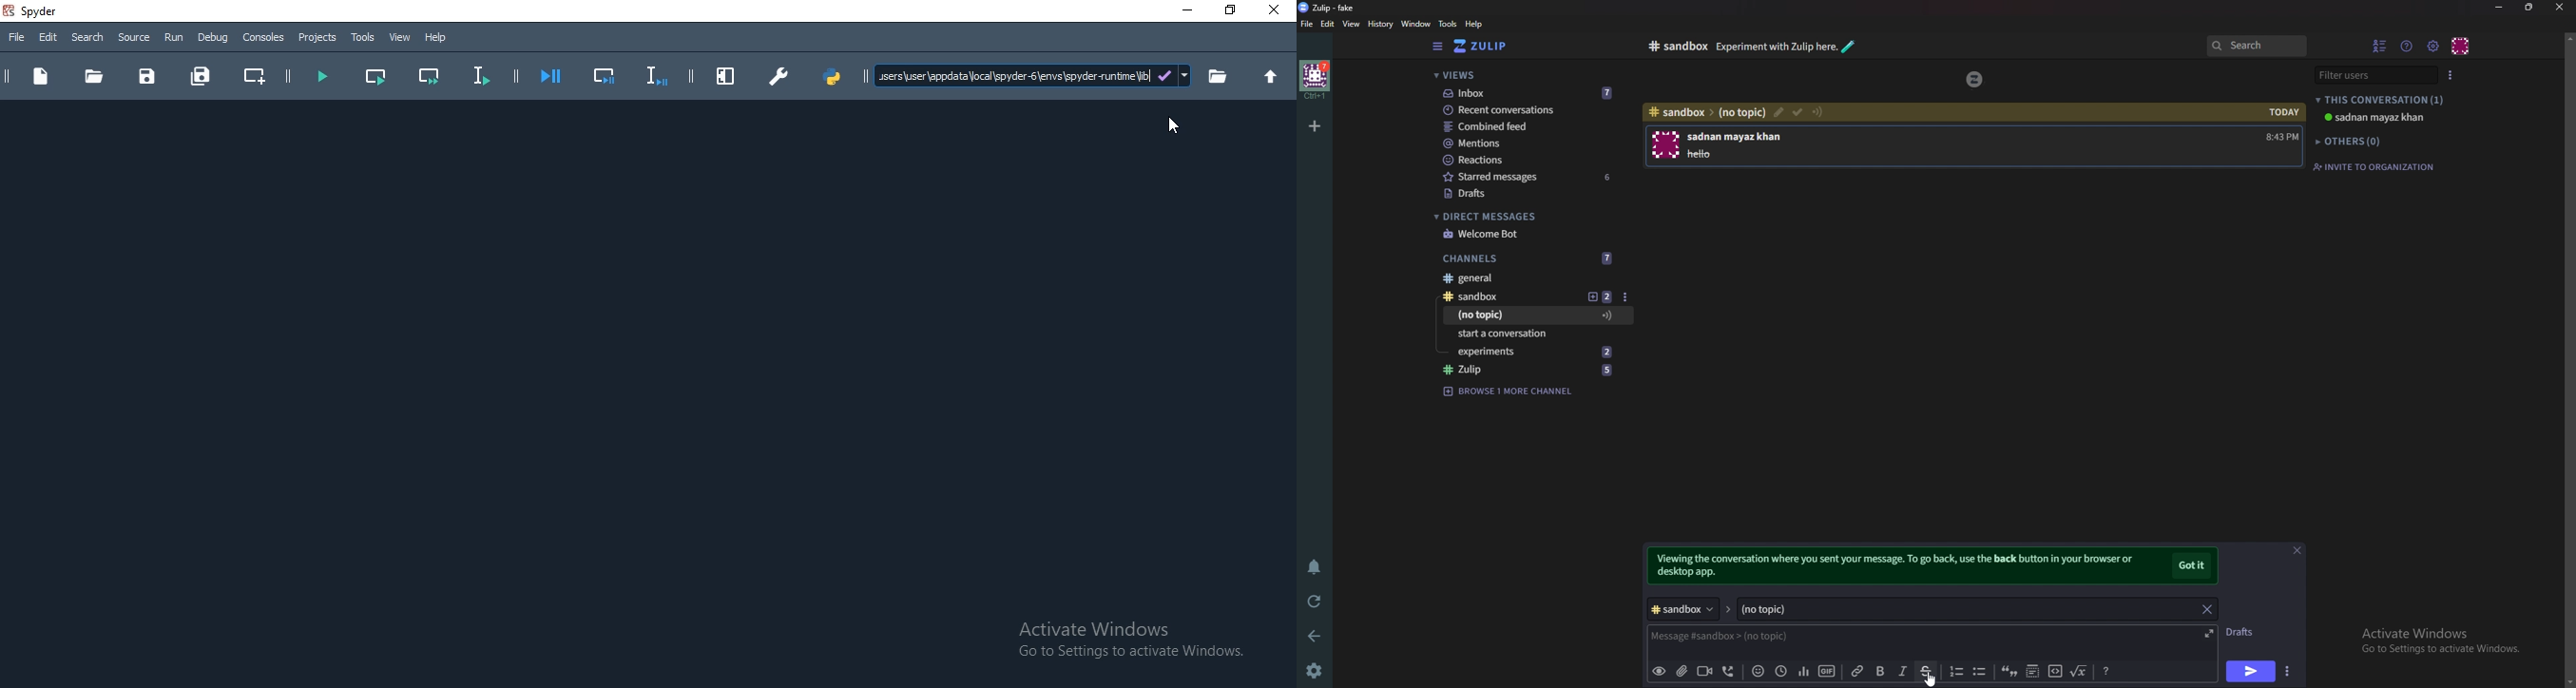  Describe the element at coordinates (1817, 111) in the screenshot. I see `Configure topic` at that location.